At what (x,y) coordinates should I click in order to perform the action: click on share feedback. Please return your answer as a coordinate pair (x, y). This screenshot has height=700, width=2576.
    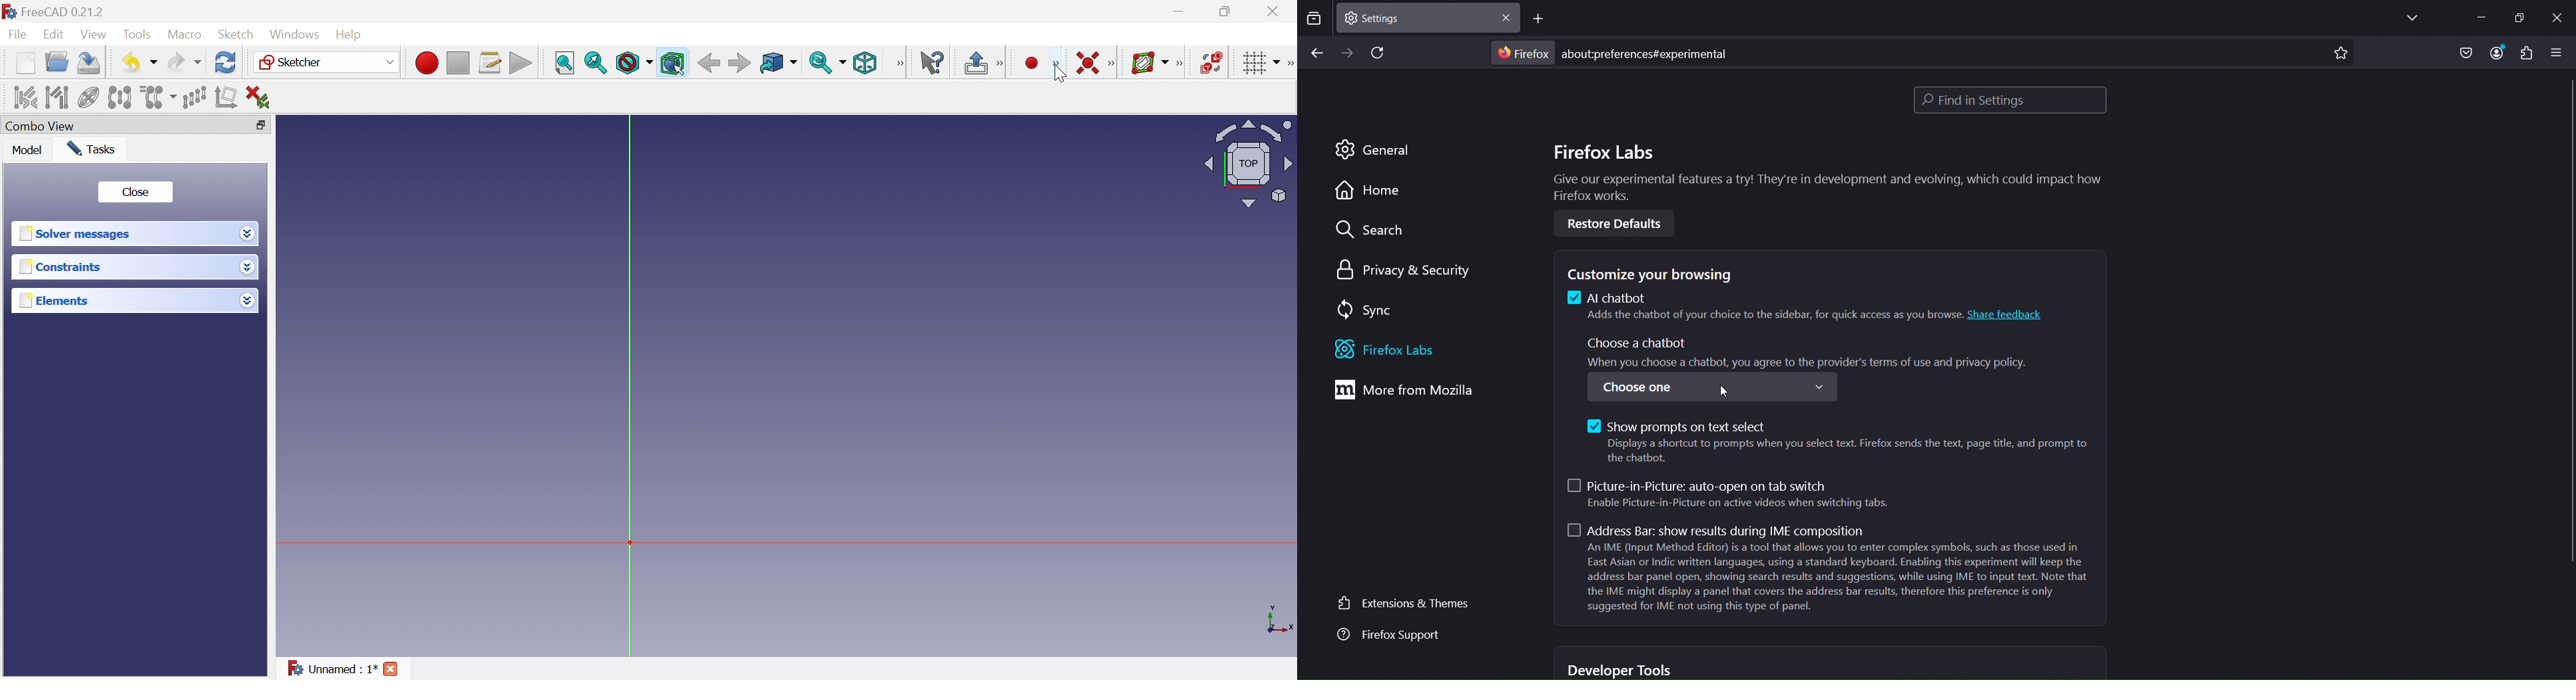
    Looking at the image, I should click on (2010, 314).